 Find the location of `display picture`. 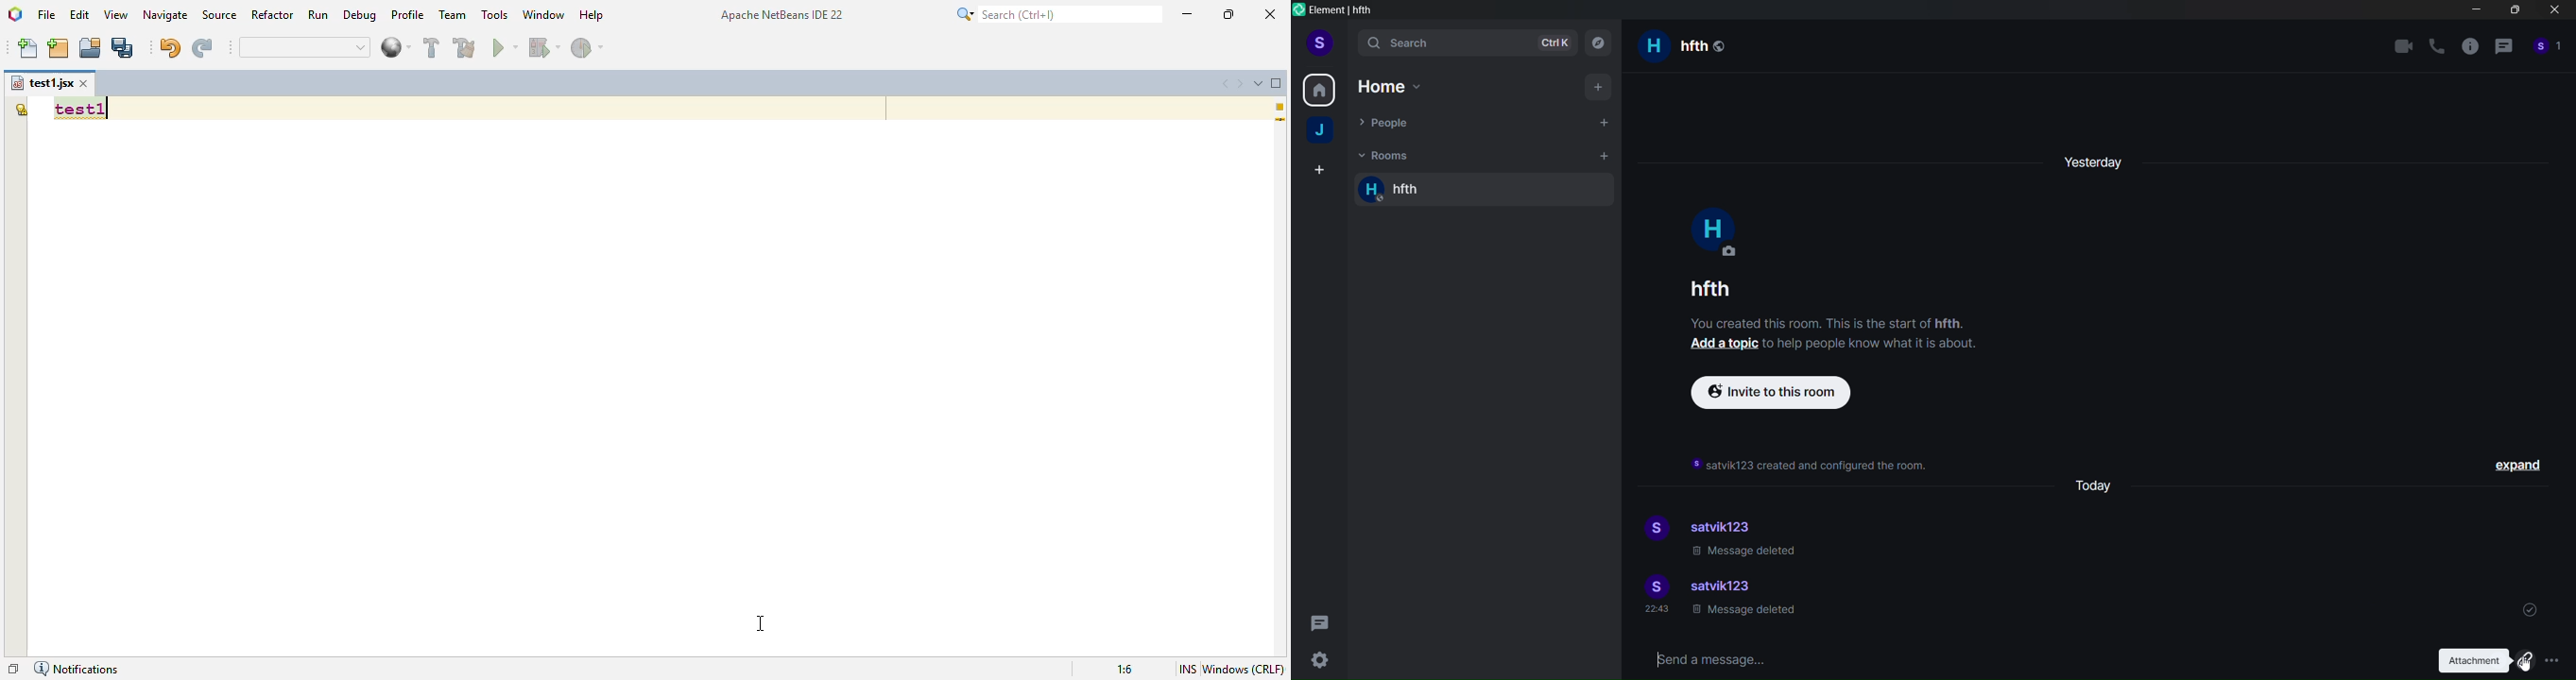

display picture is located at coordinates (1713, 232).